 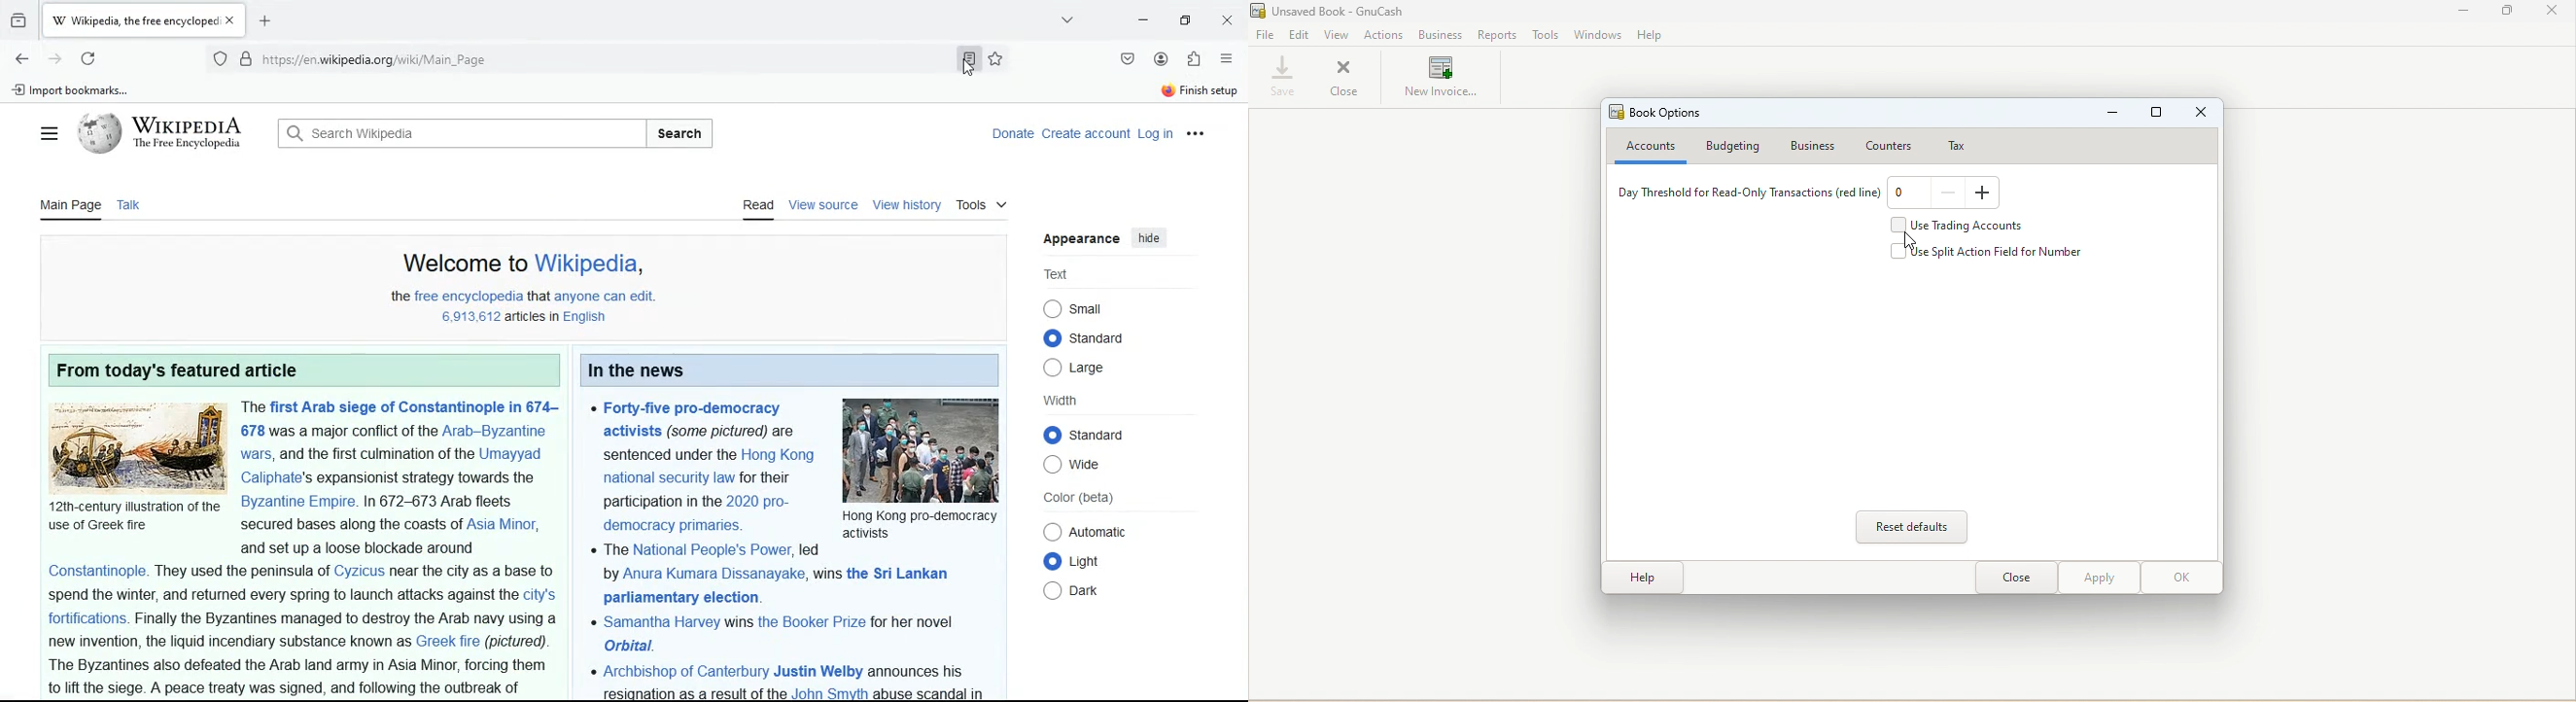 I want to click on File, so click(x=1266, y=37).